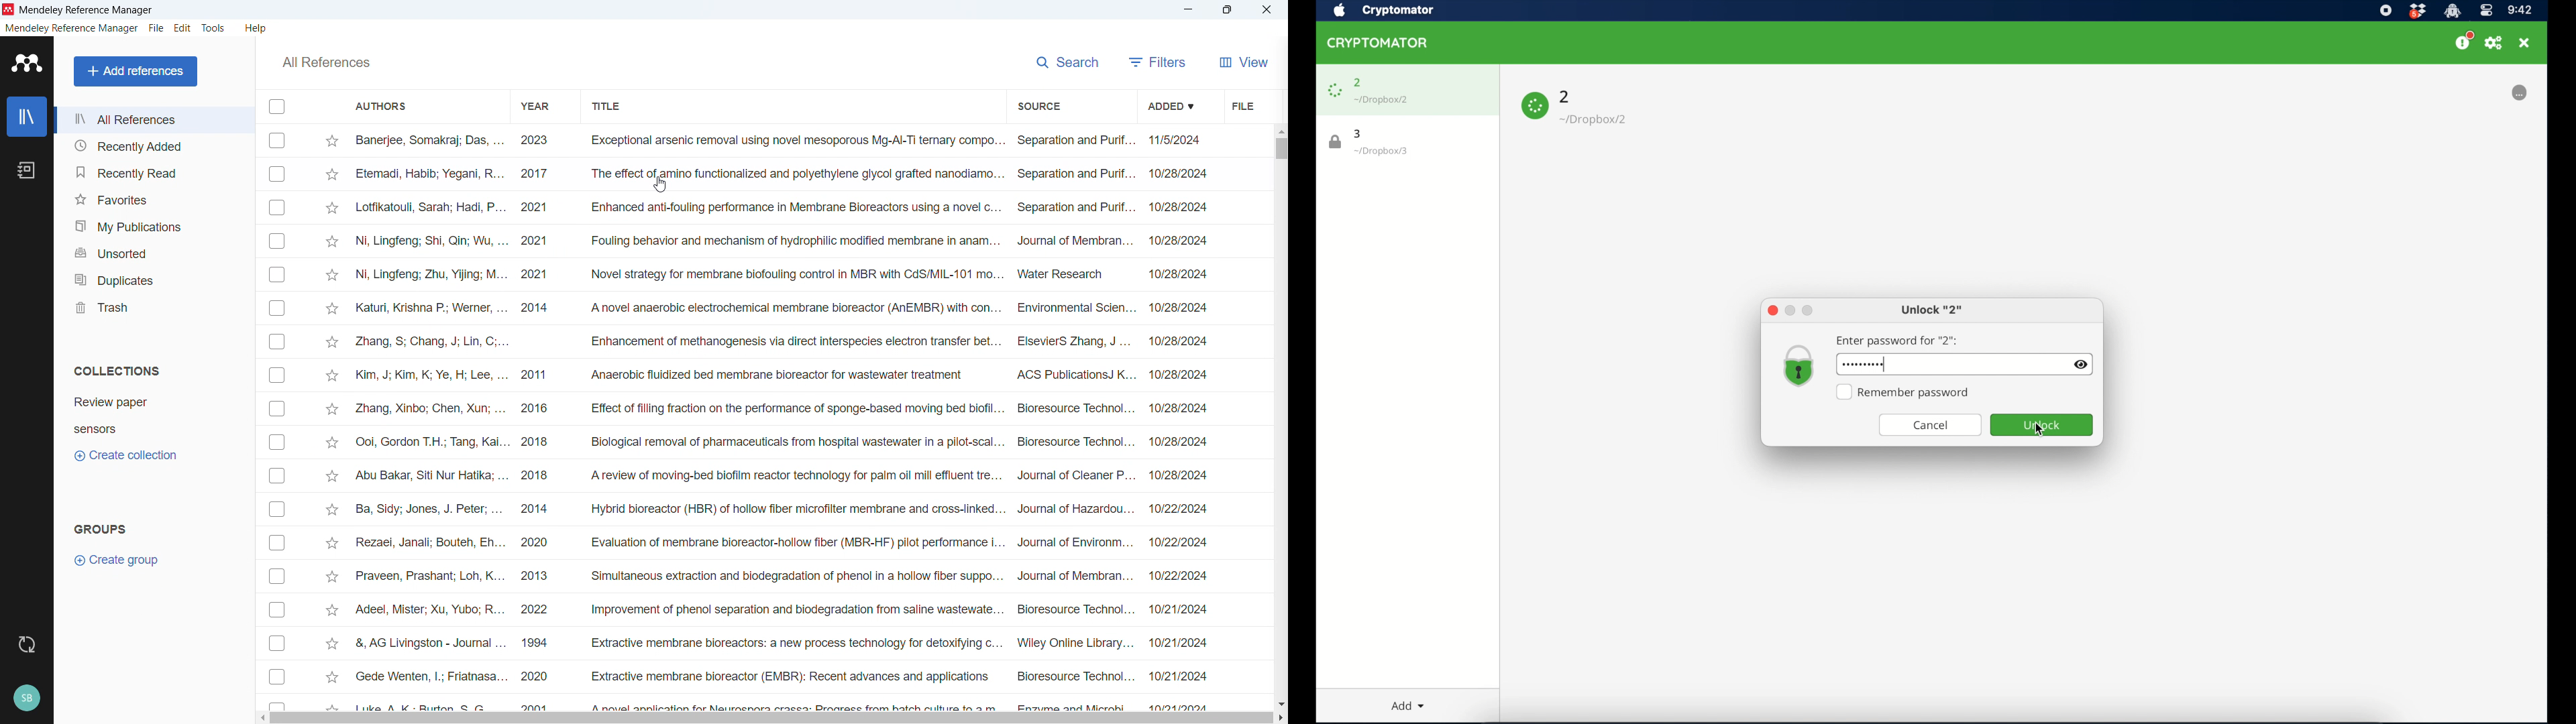 The image size is (2576, 728). I want to click on Groups , so click(100, 530).